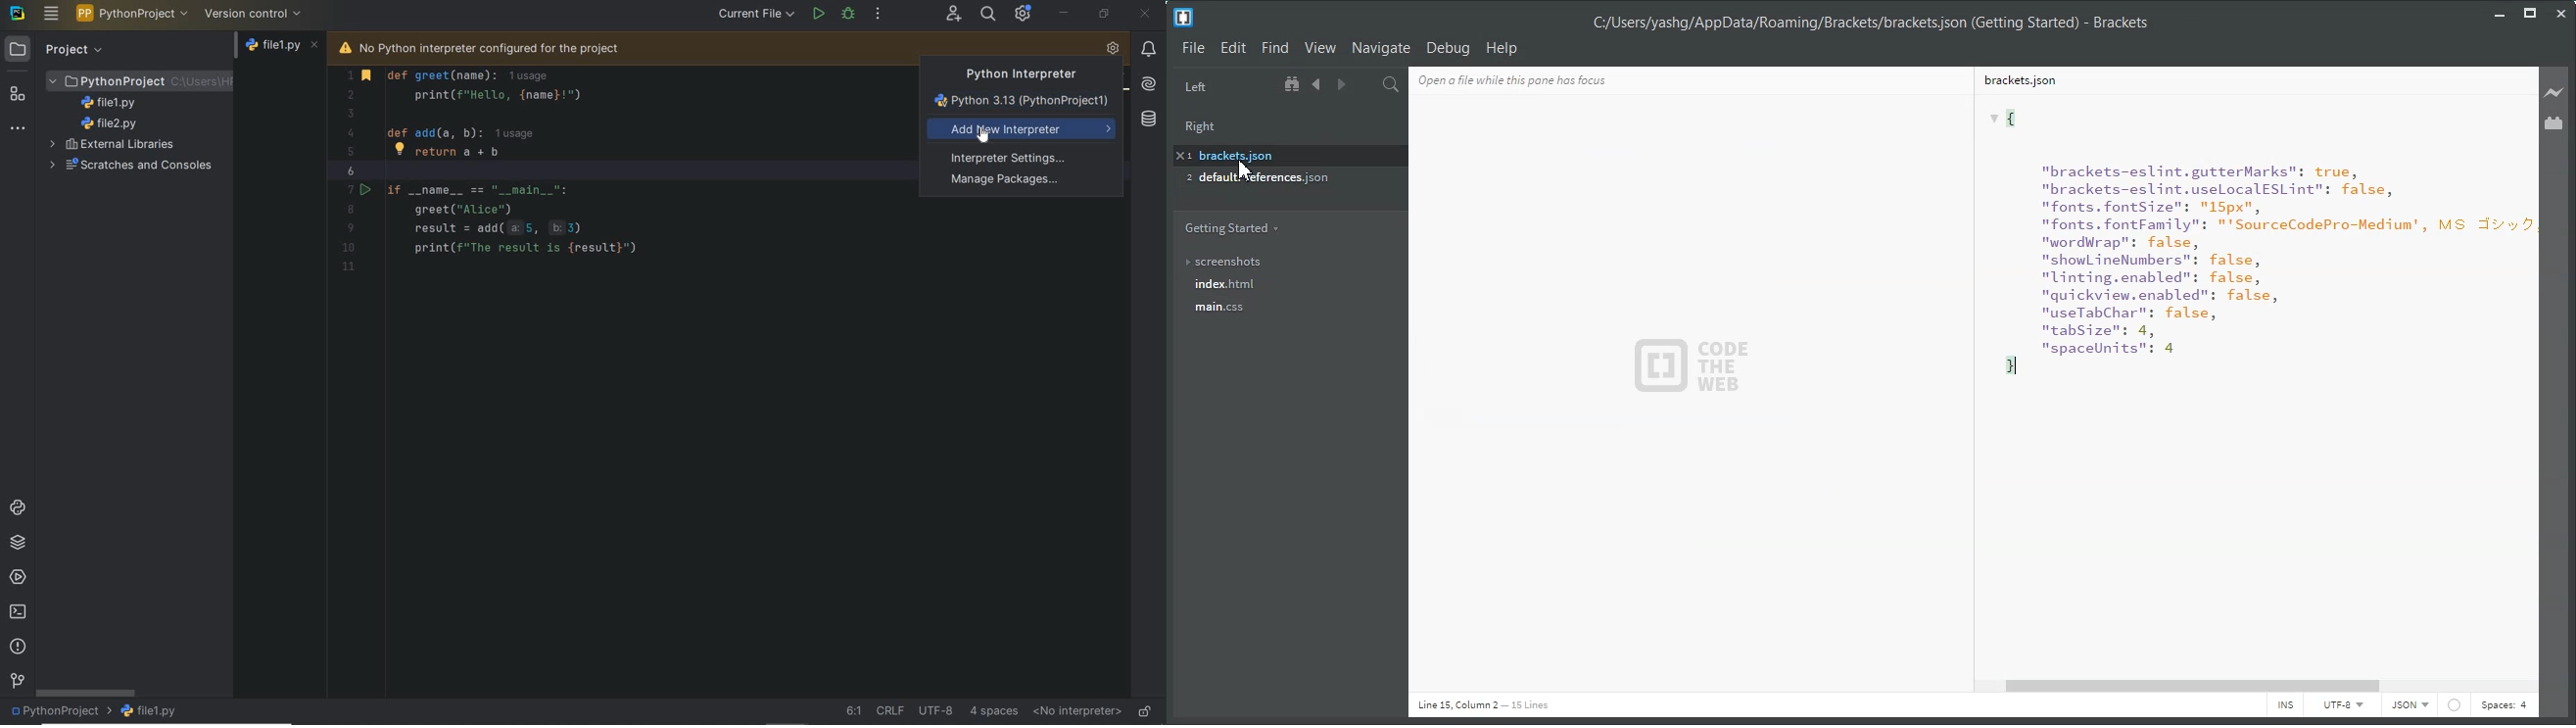  Describe the element at coordinates (2560, 14) in the screenshot. I see `Close` at that location.